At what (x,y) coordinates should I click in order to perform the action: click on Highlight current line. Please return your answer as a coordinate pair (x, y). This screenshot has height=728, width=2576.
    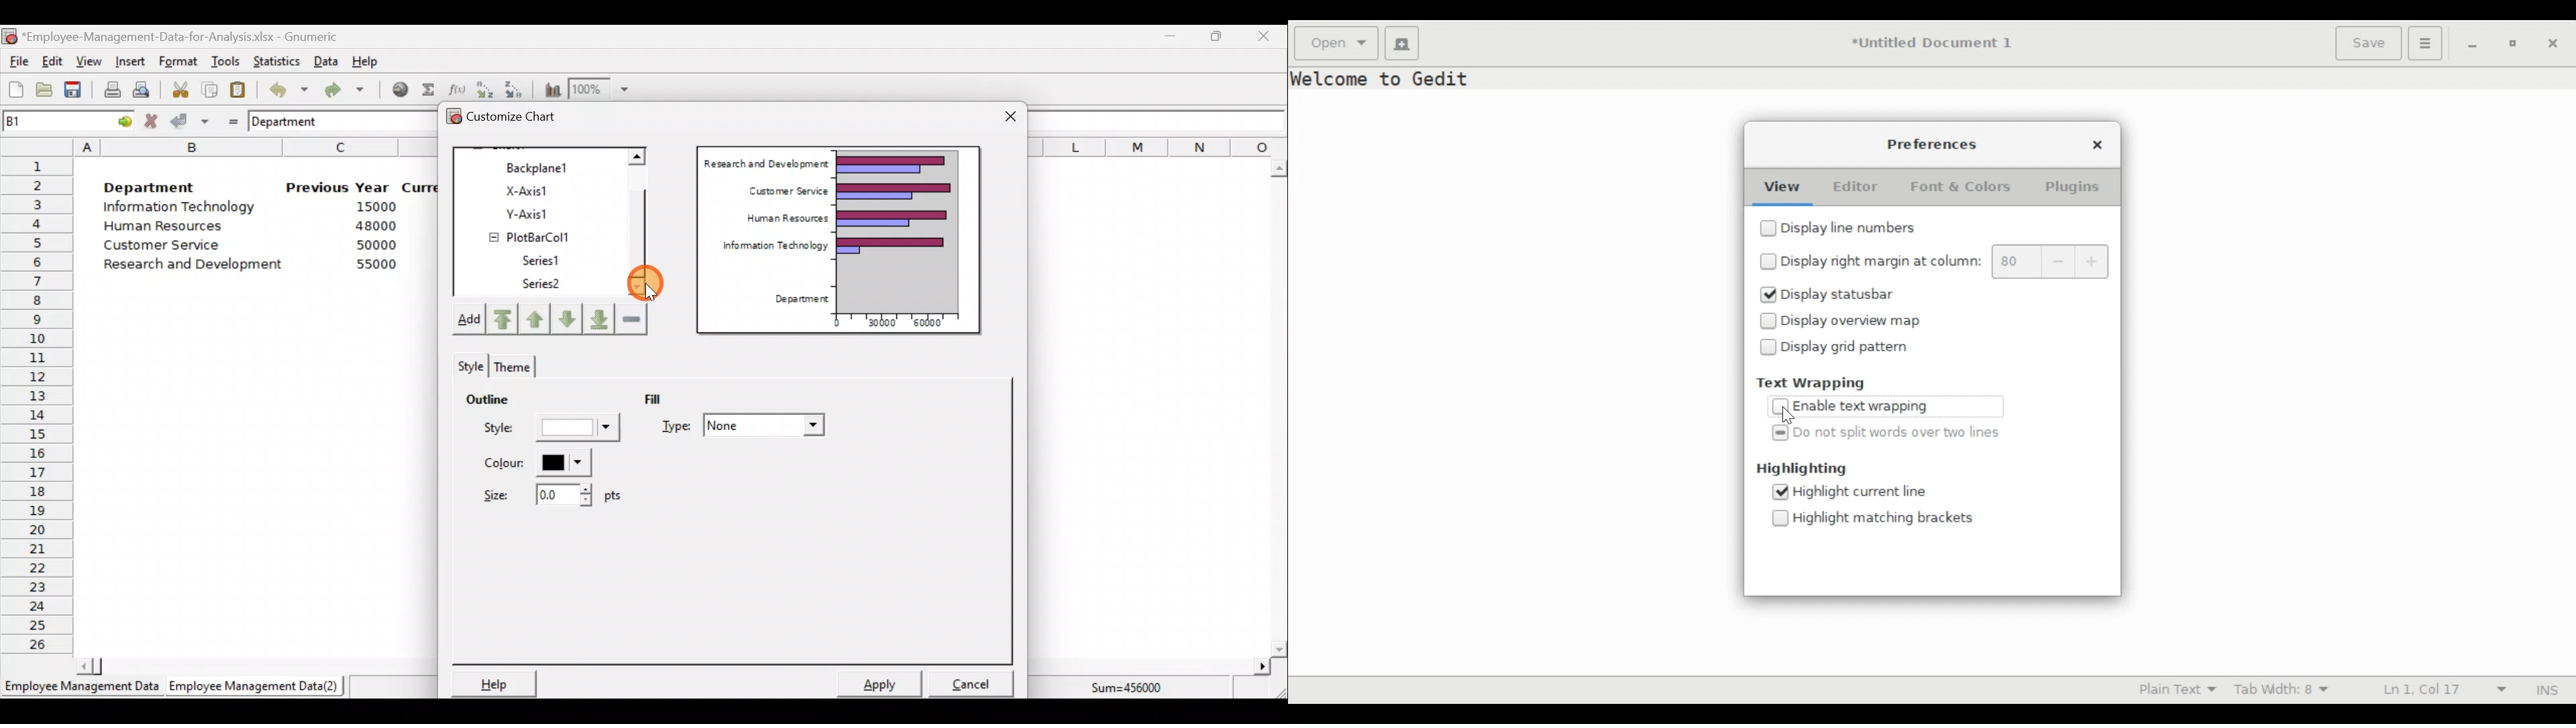
    Looking at the image, I should click on (1858, 492).